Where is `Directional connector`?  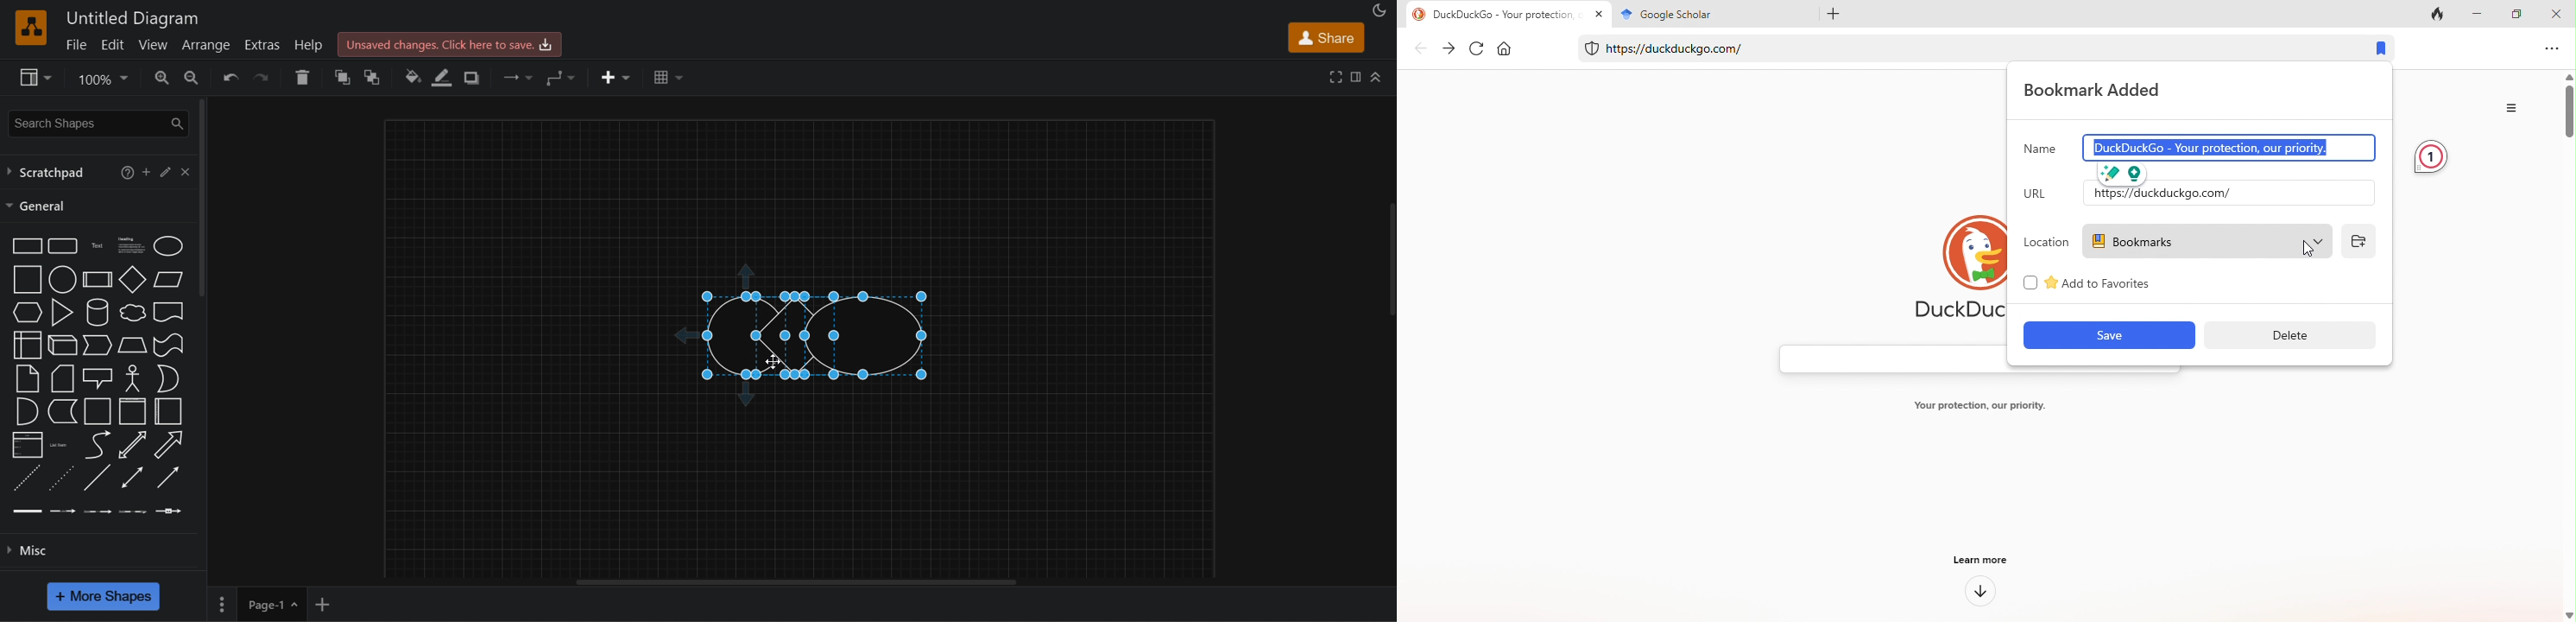 Directional connector is located at coordinates (169, 478).